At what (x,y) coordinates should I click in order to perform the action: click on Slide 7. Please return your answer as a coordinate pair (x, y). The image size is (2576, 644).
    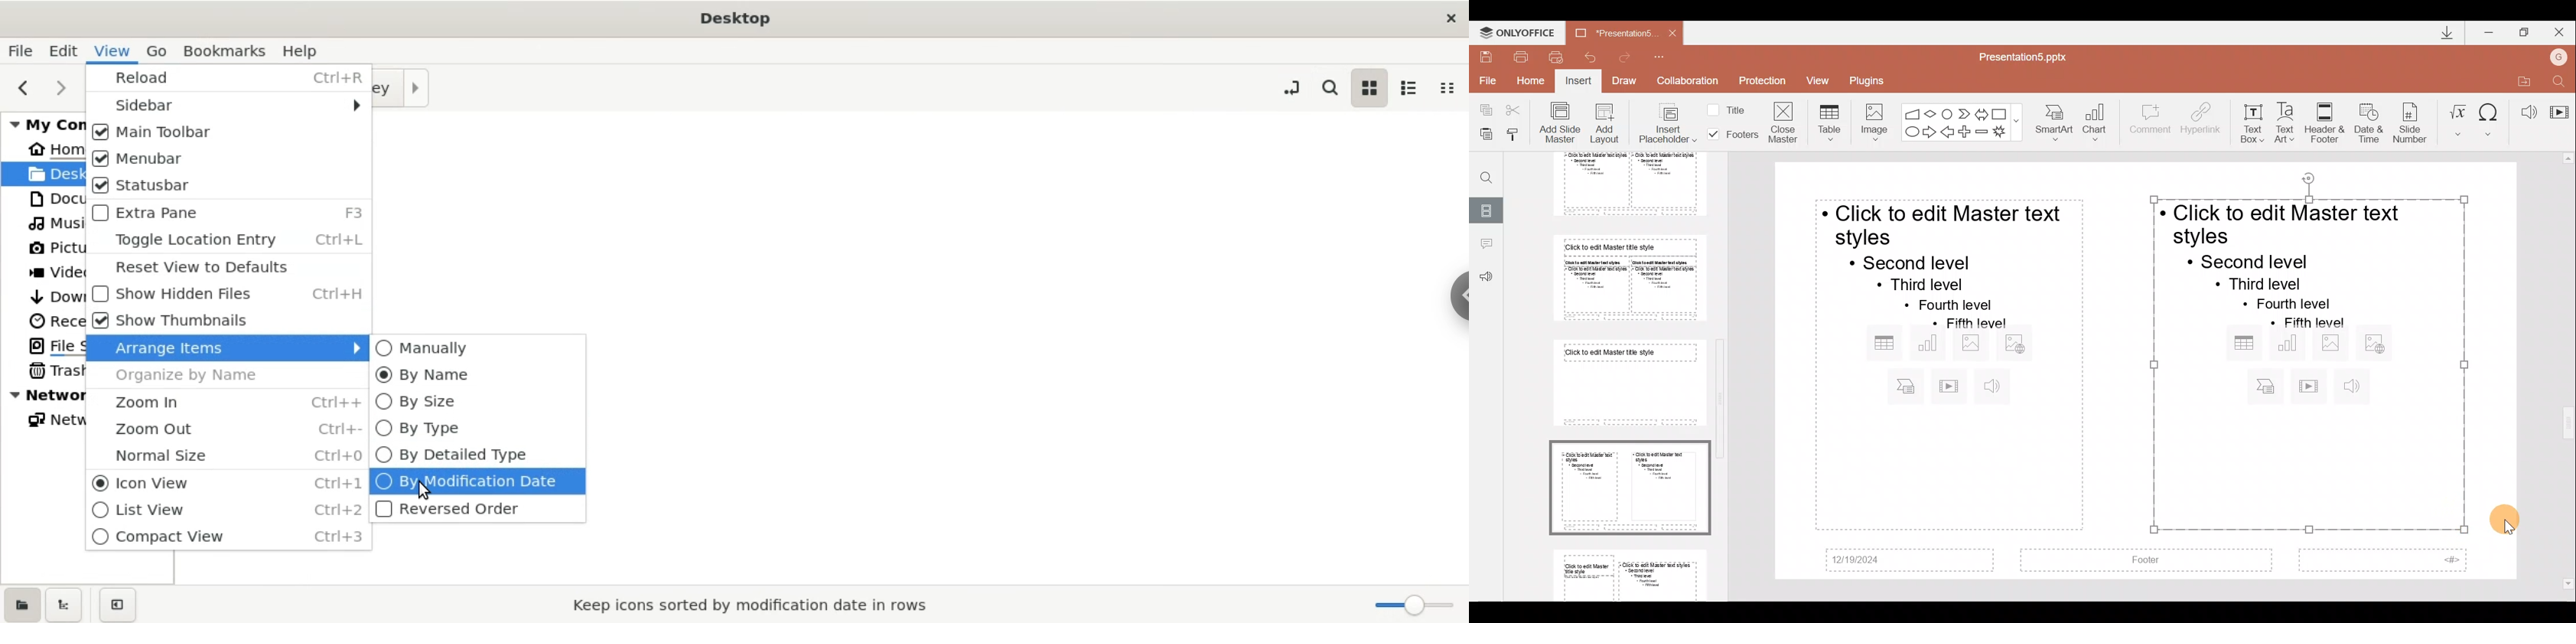
    Looking at the image, I should click on (1626, 382).